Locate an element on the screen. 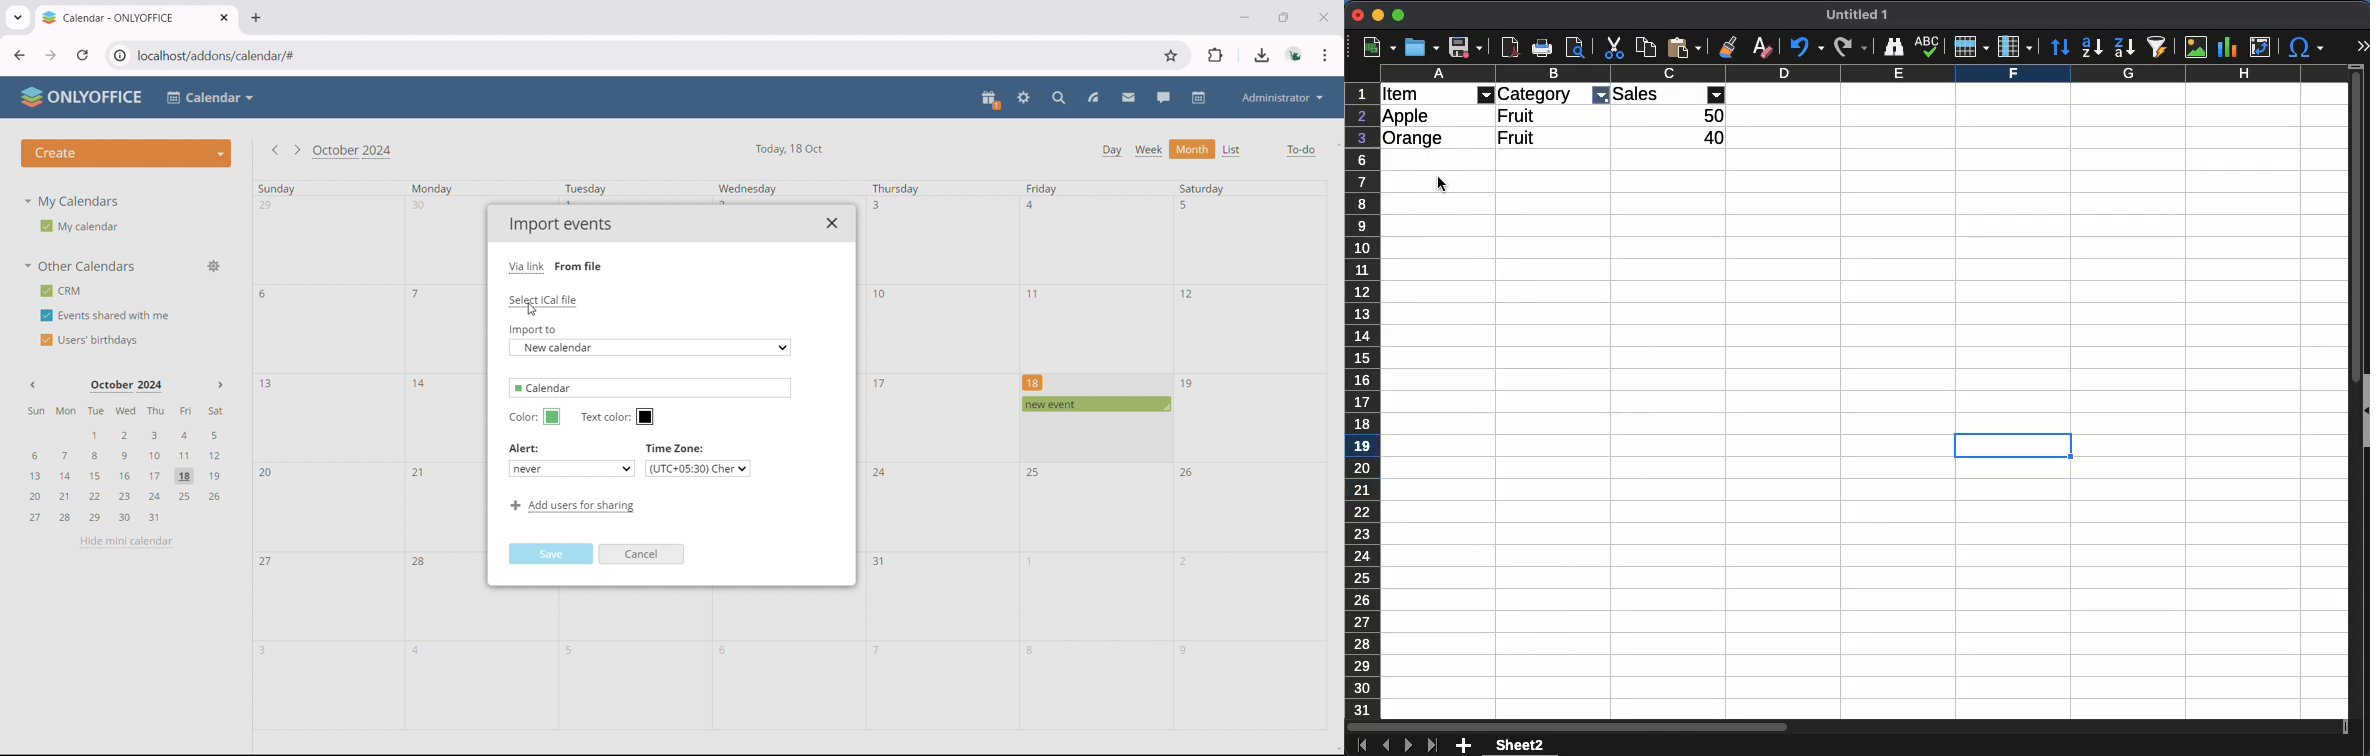 Image resolution: width=2380 pixels, height=756 pixels. Thursday is located at coordinates (896, 189).